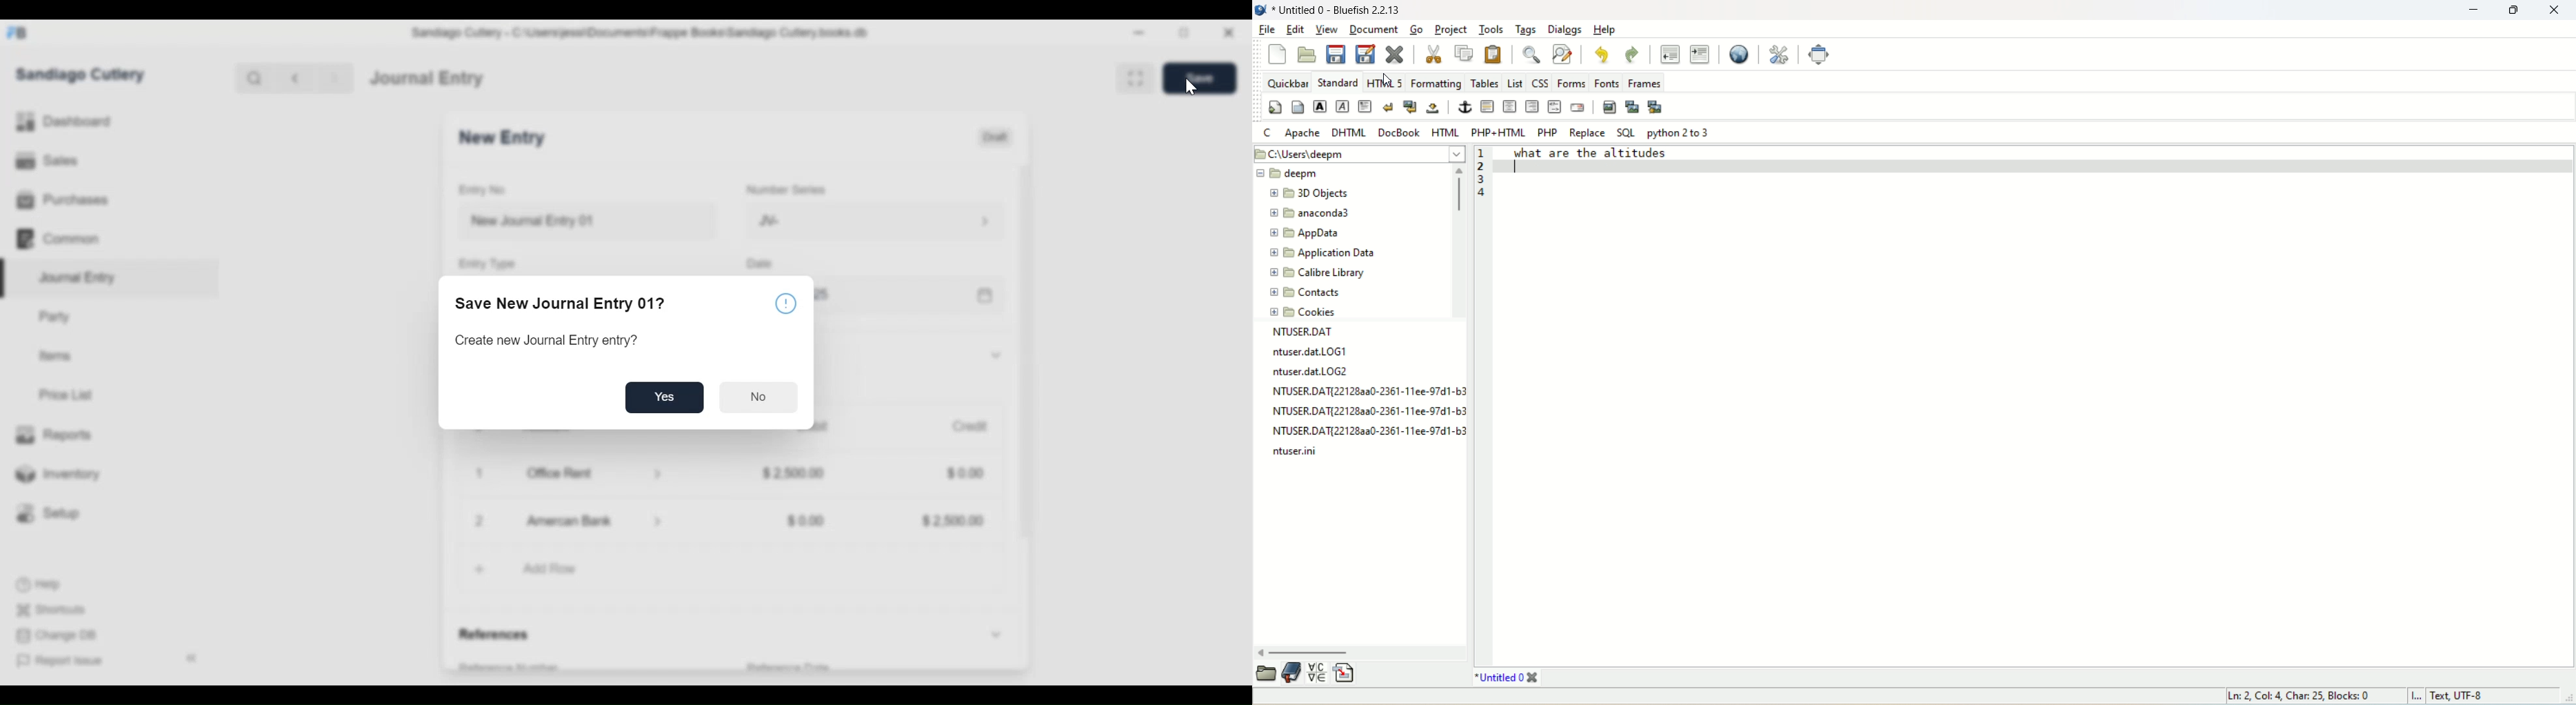 The width and height of the screenshot is (2576, 728). I want to click on emphasize, so click(1342, 107).